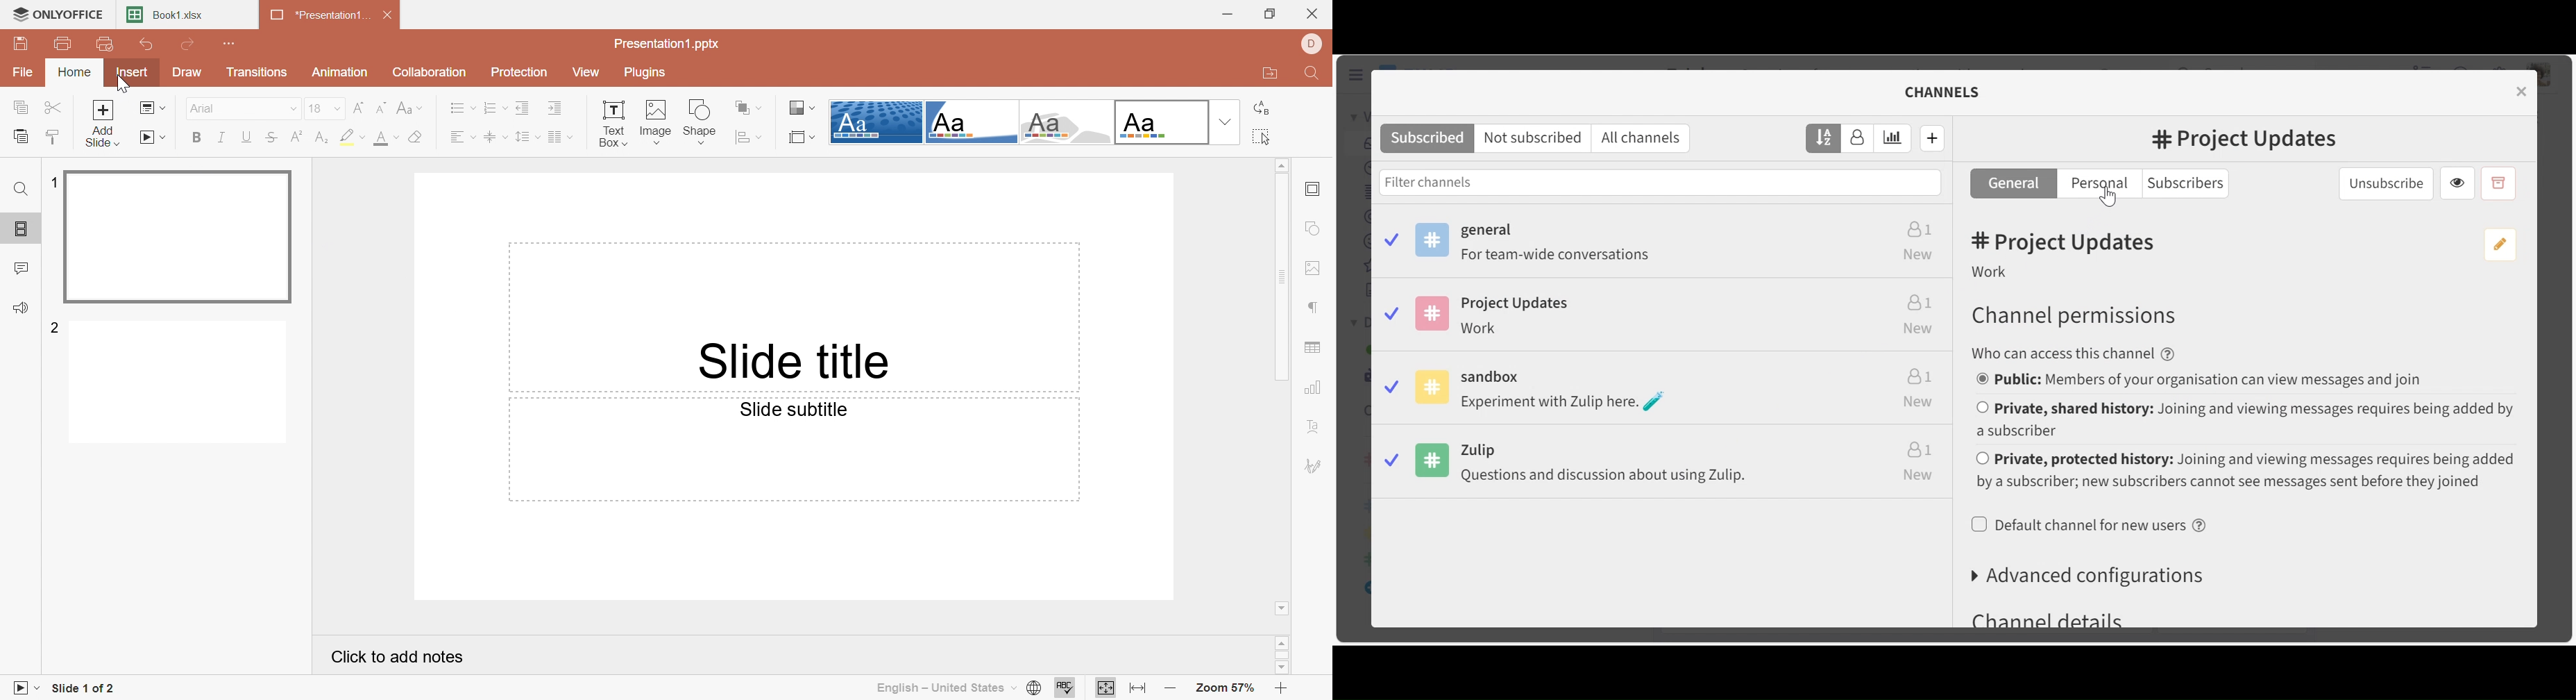 Image resolution: width=2576 pixels, height=700 pixels. What do you see at coordinates (153, 110) in the screenshot?
I see `Change layout` at bounding box center [153, 110].